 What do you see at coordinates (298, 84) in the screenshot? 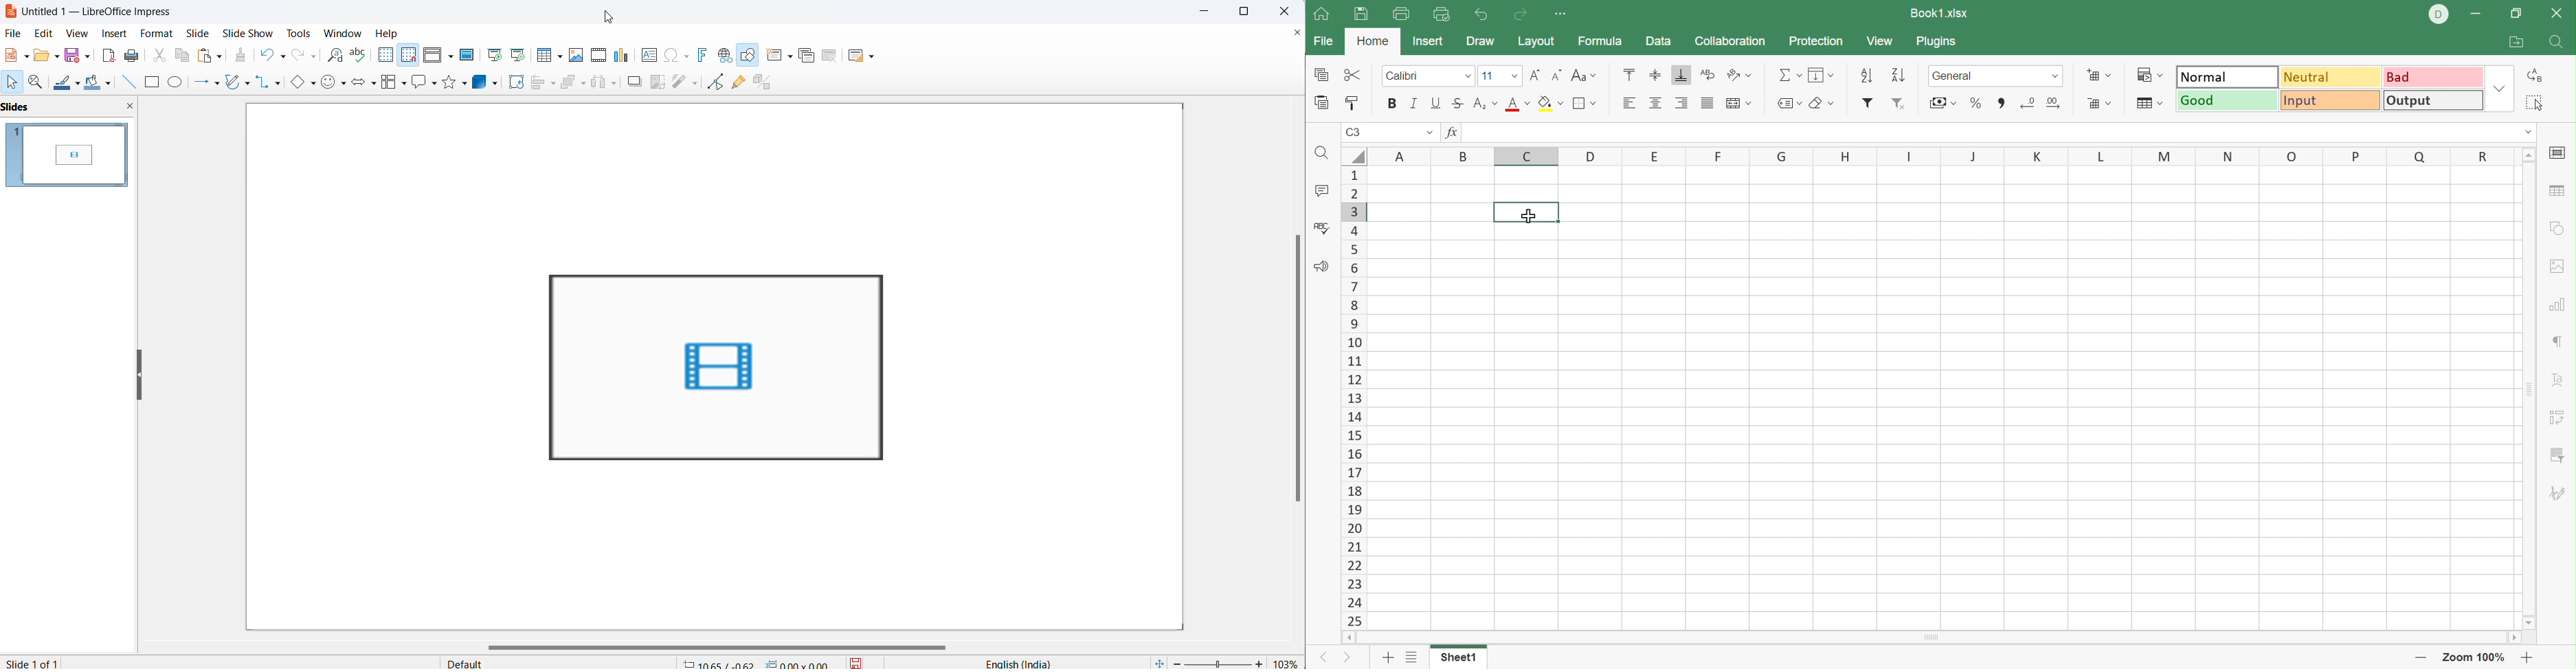
I see `basic shapes` at bounding box center [298, 84].